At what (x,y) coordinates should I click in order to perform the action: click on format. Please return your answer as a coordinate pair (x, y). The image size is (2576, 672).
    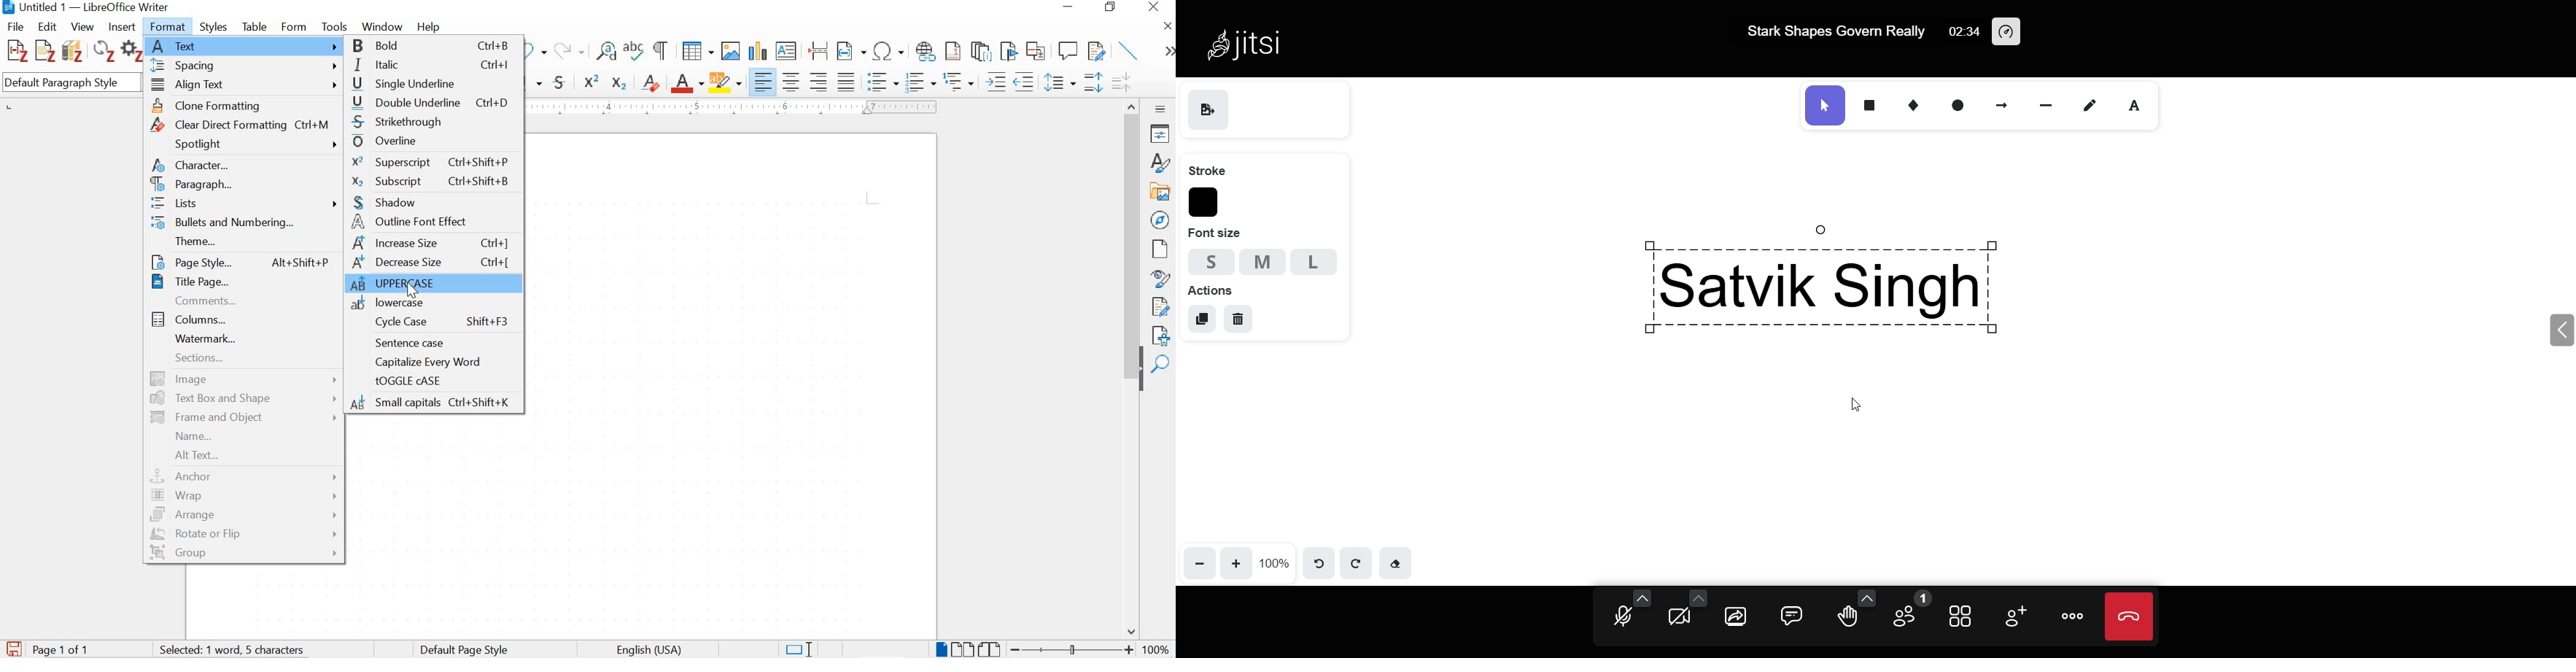
    Looking at the image, I should click on (170, 25).